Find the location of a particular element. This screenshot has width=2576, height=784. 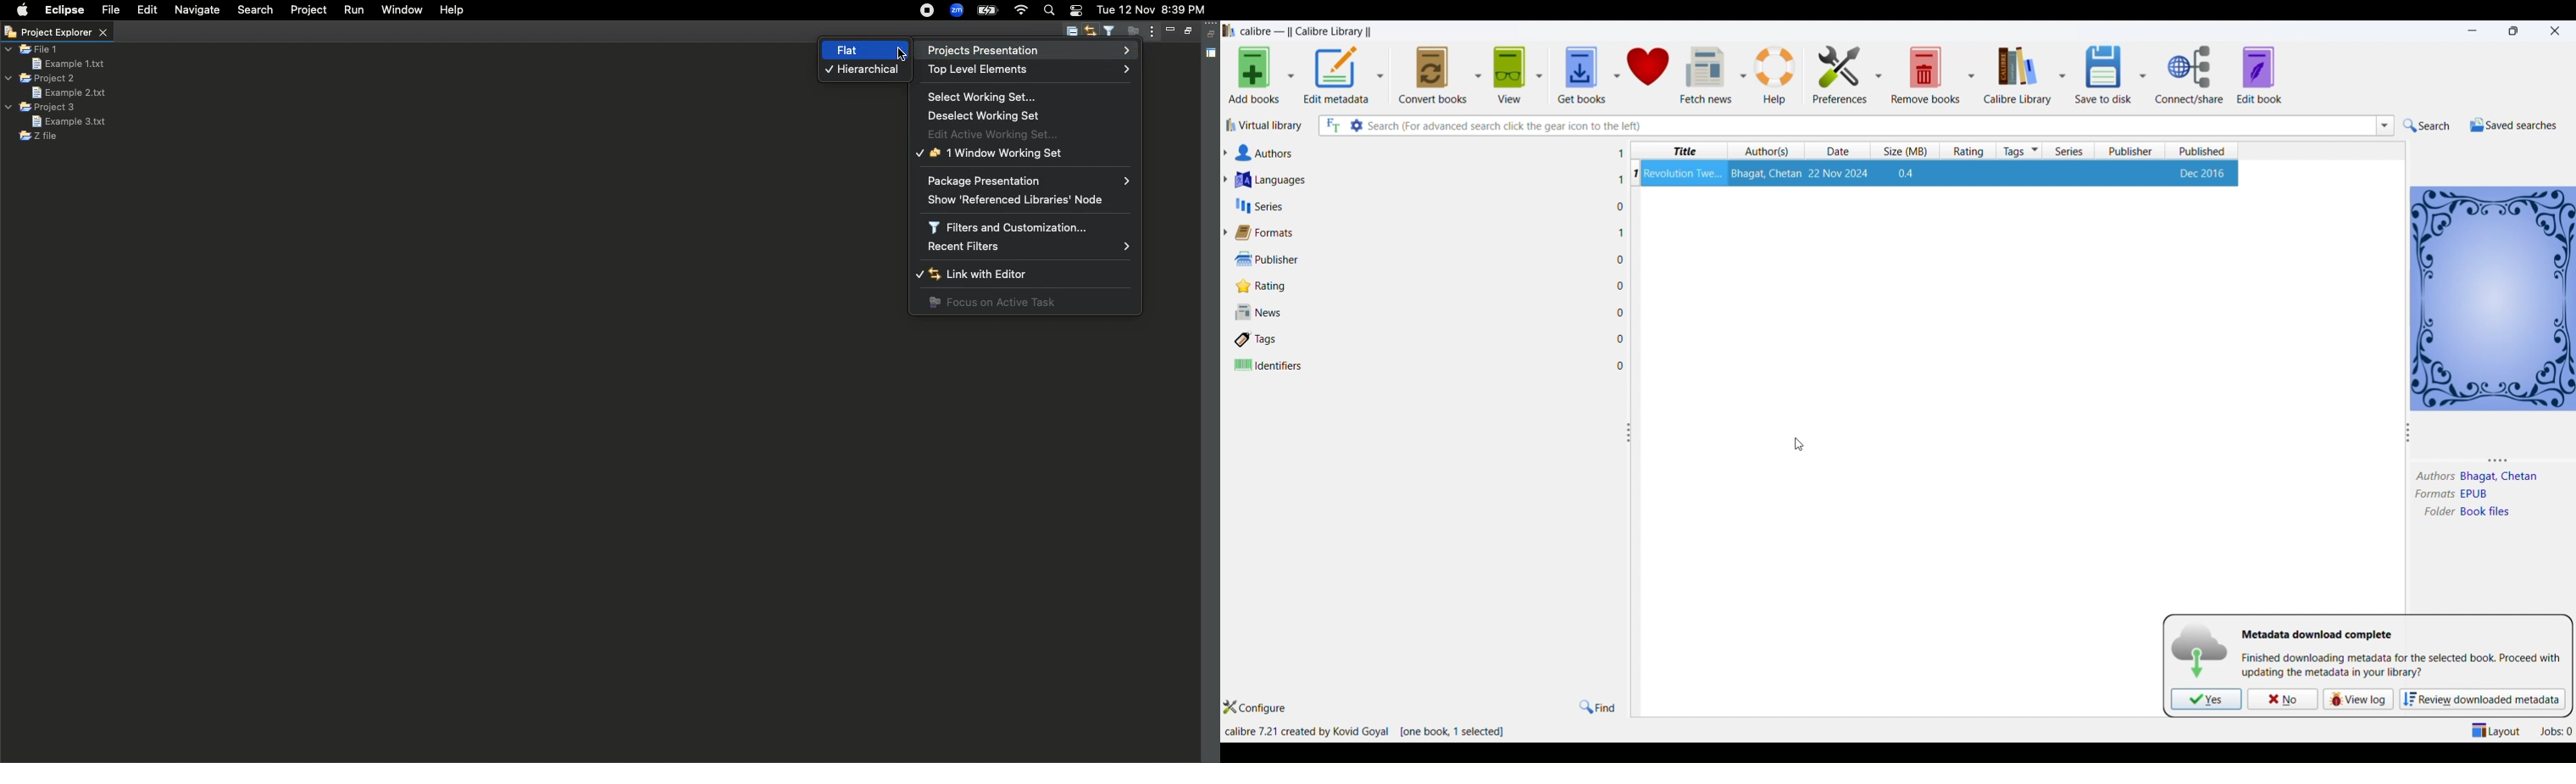

close is located at coordinates (2556, 29).